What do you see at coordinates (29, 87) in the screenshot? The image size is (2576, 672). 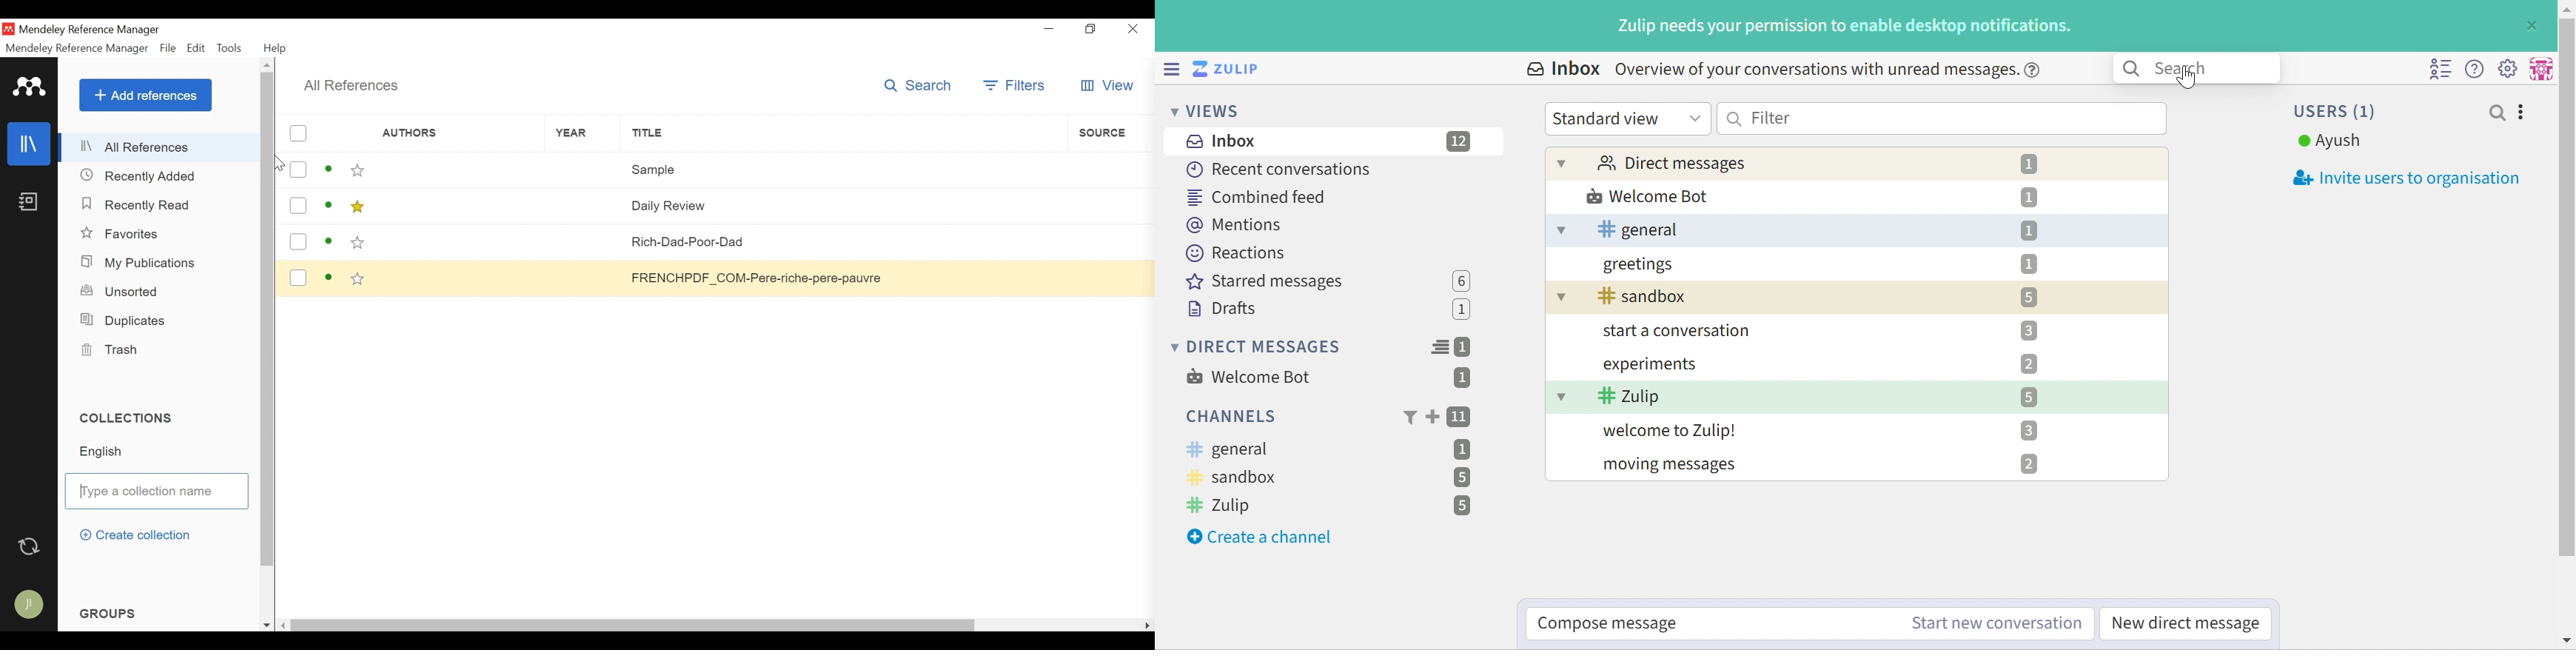 I see `Mendeley logo` at bounding box center [29, 87].